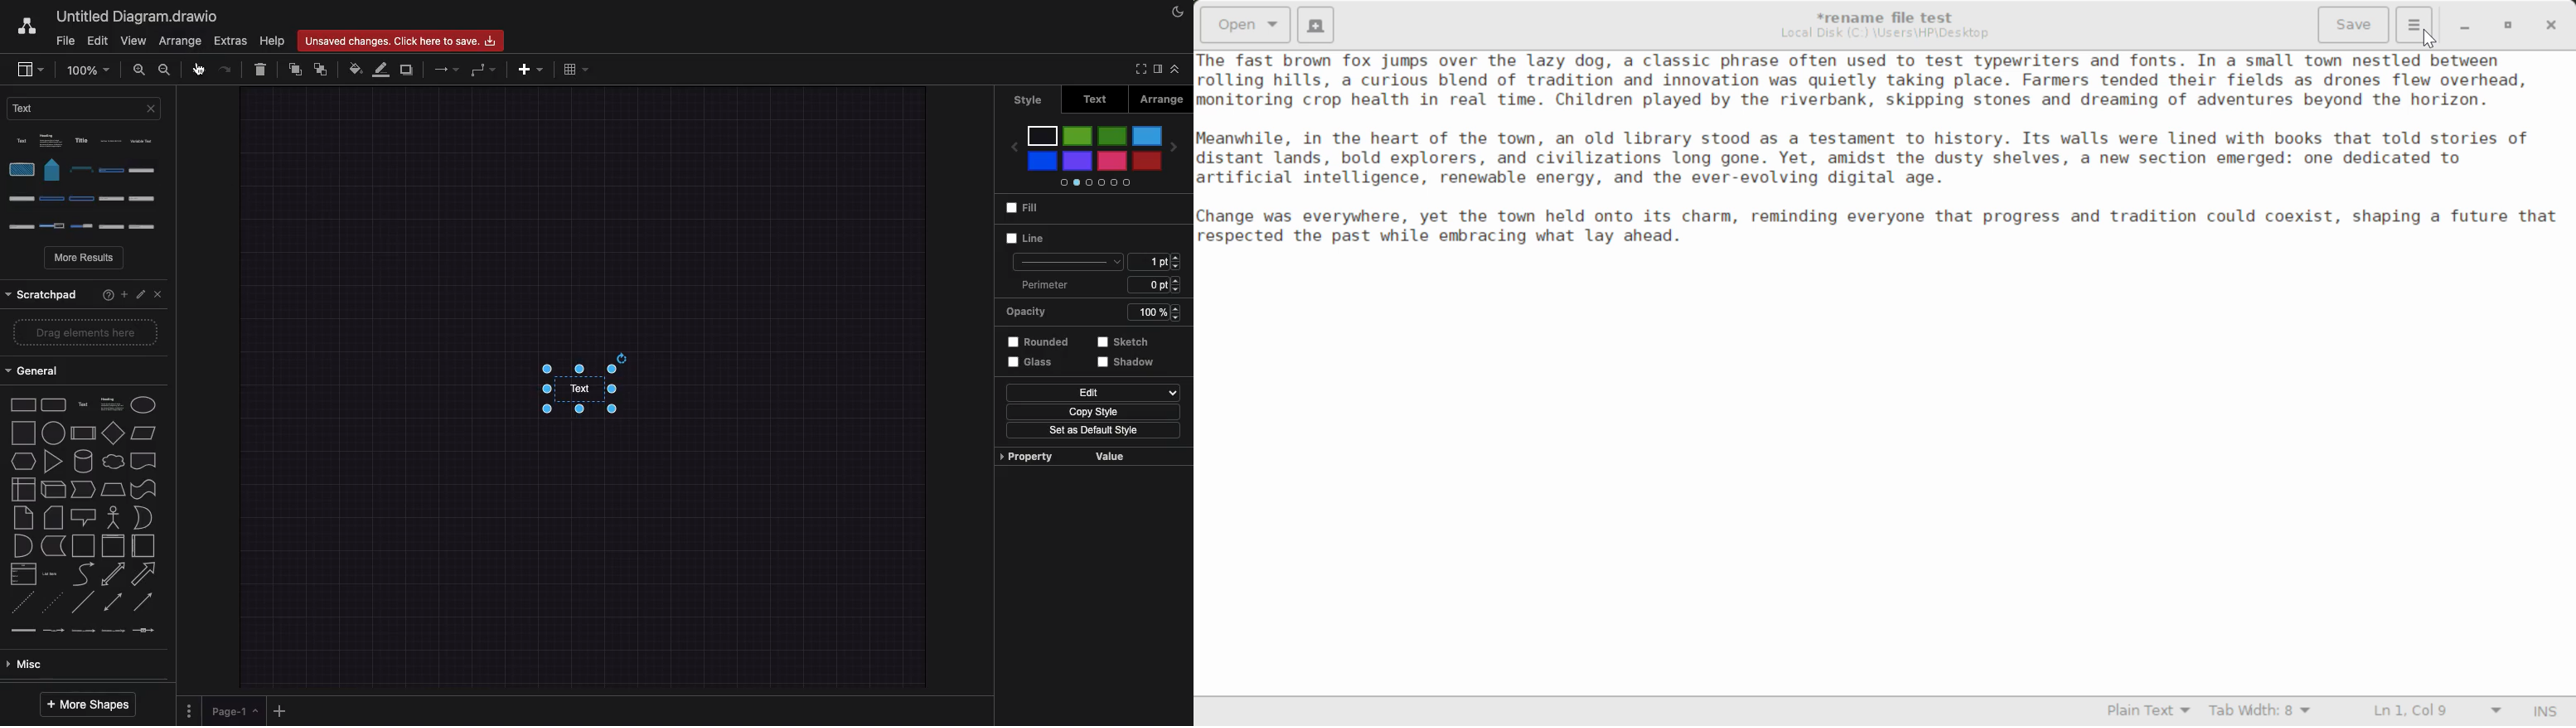  I want to click on Line, so click(1023, 238).